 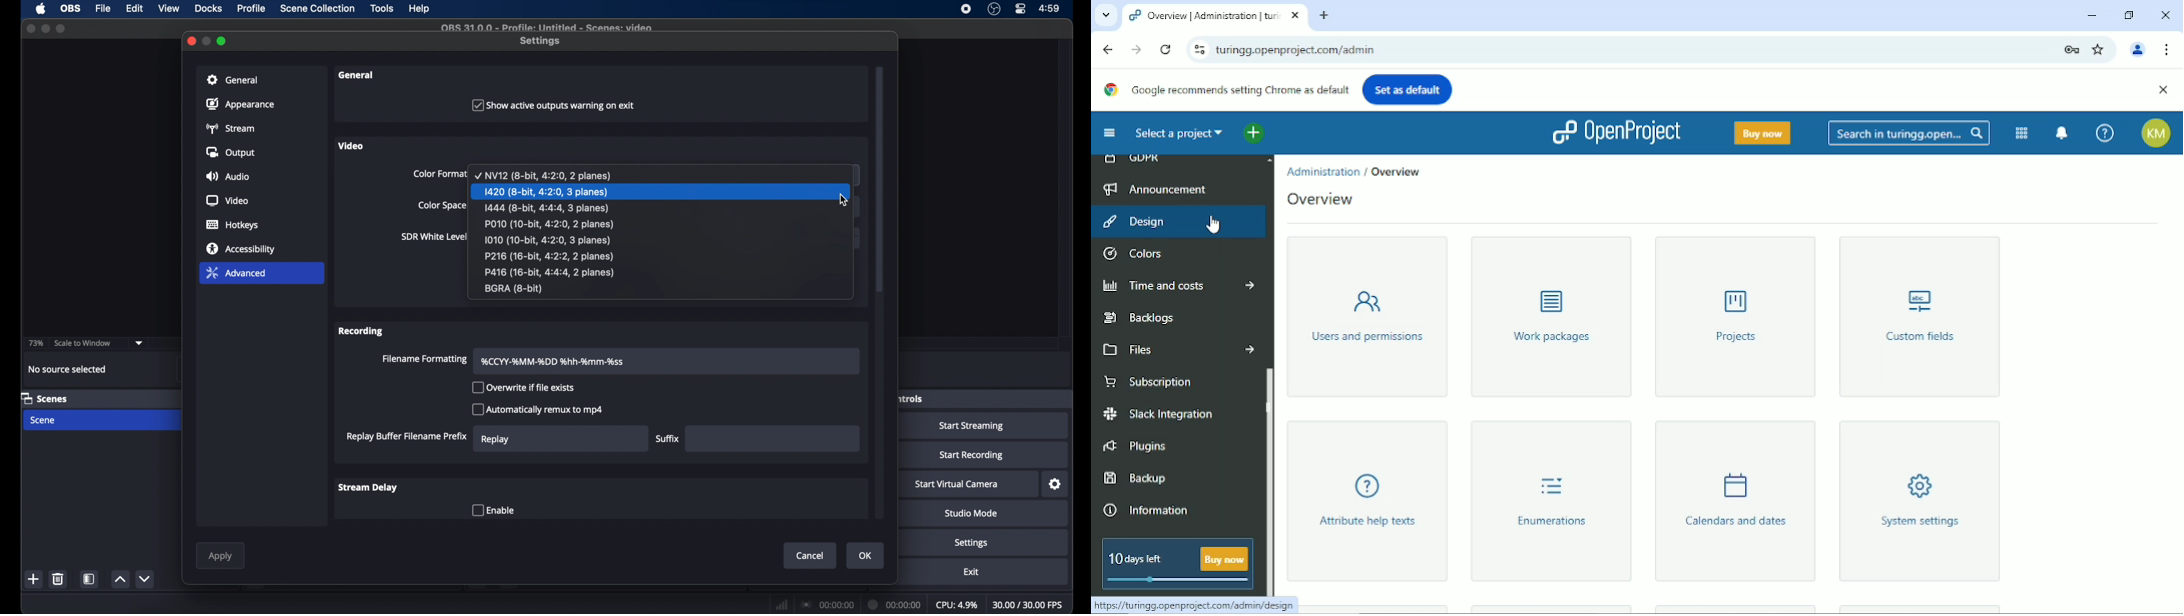 I want to click on increment, so click(x=121, y=579).